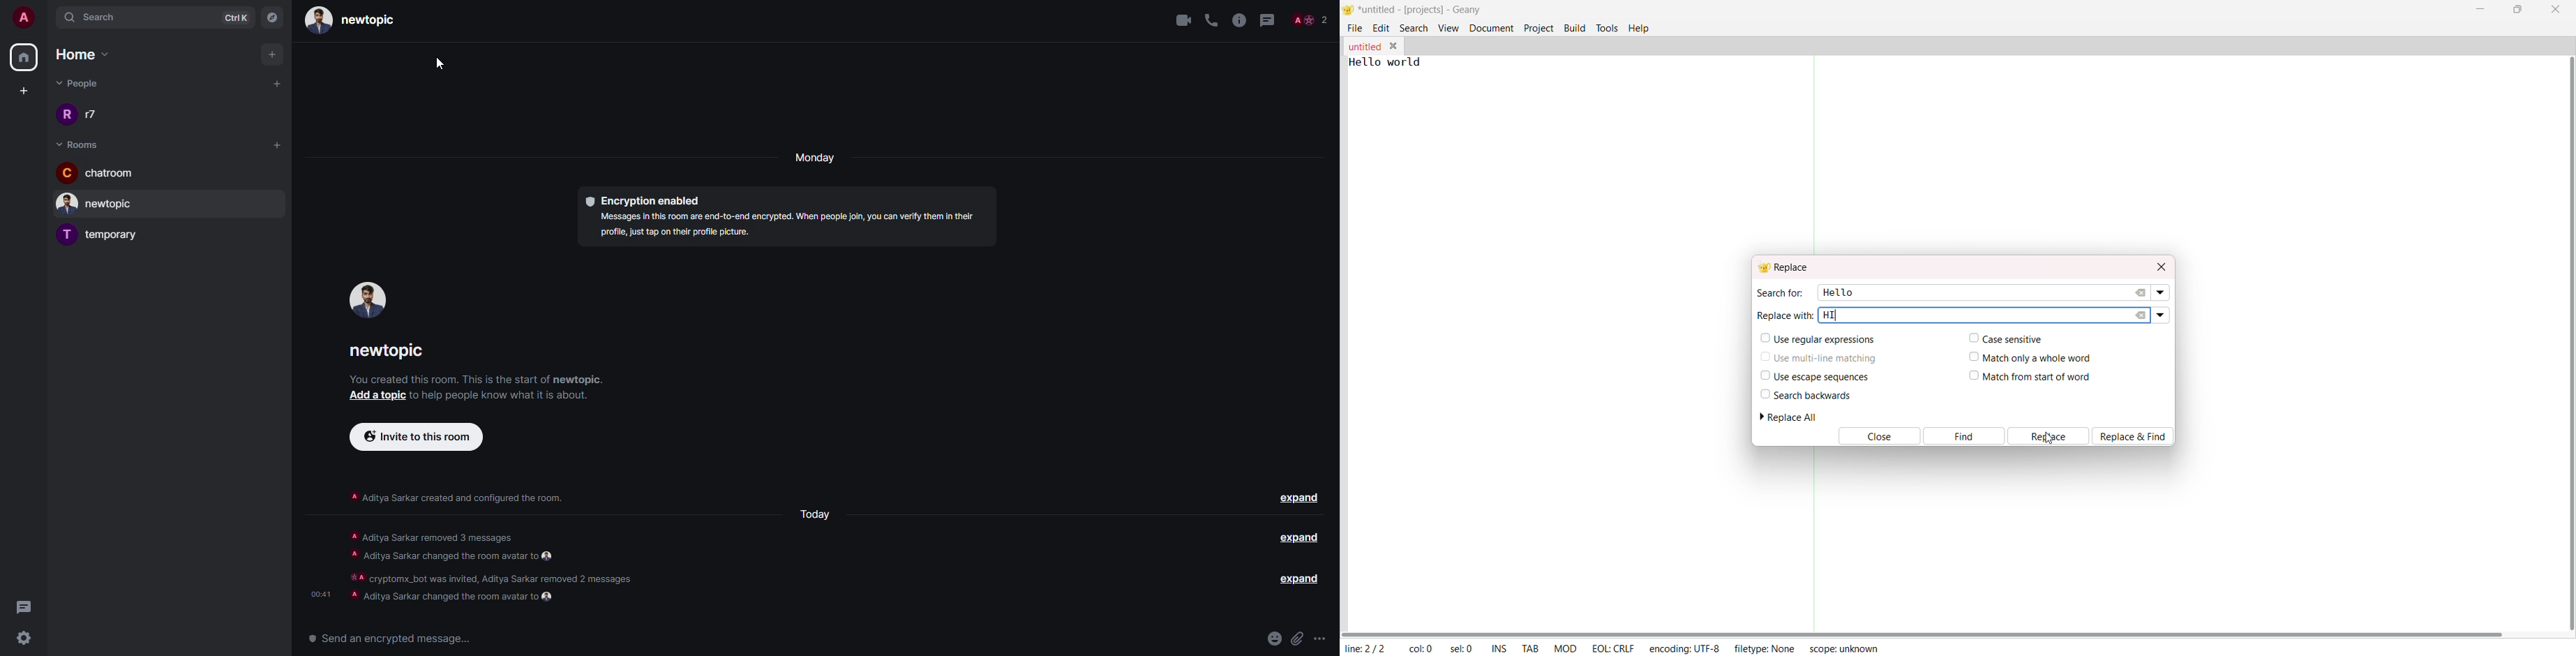  I want to click on EOL: CRLF, so click(1613, 646).